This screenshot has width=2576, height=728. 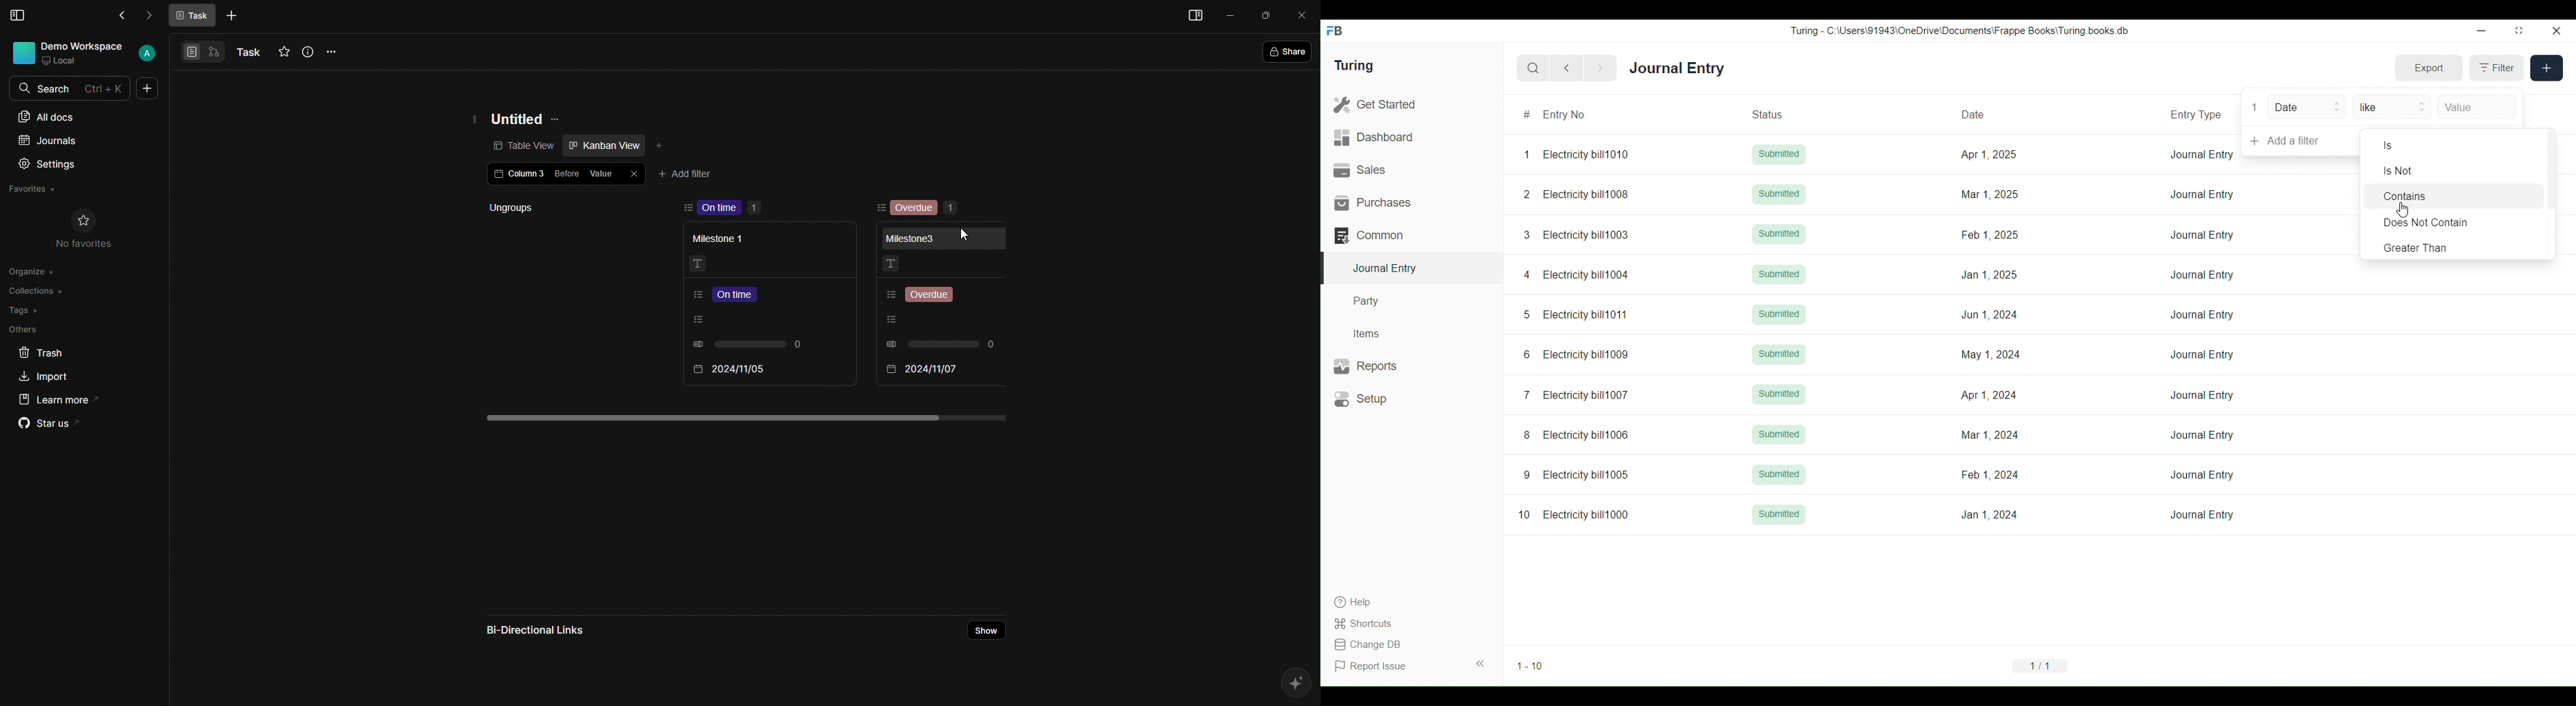 I want to click on 2 Electricity bill1008, so click(x=1576, y=194).